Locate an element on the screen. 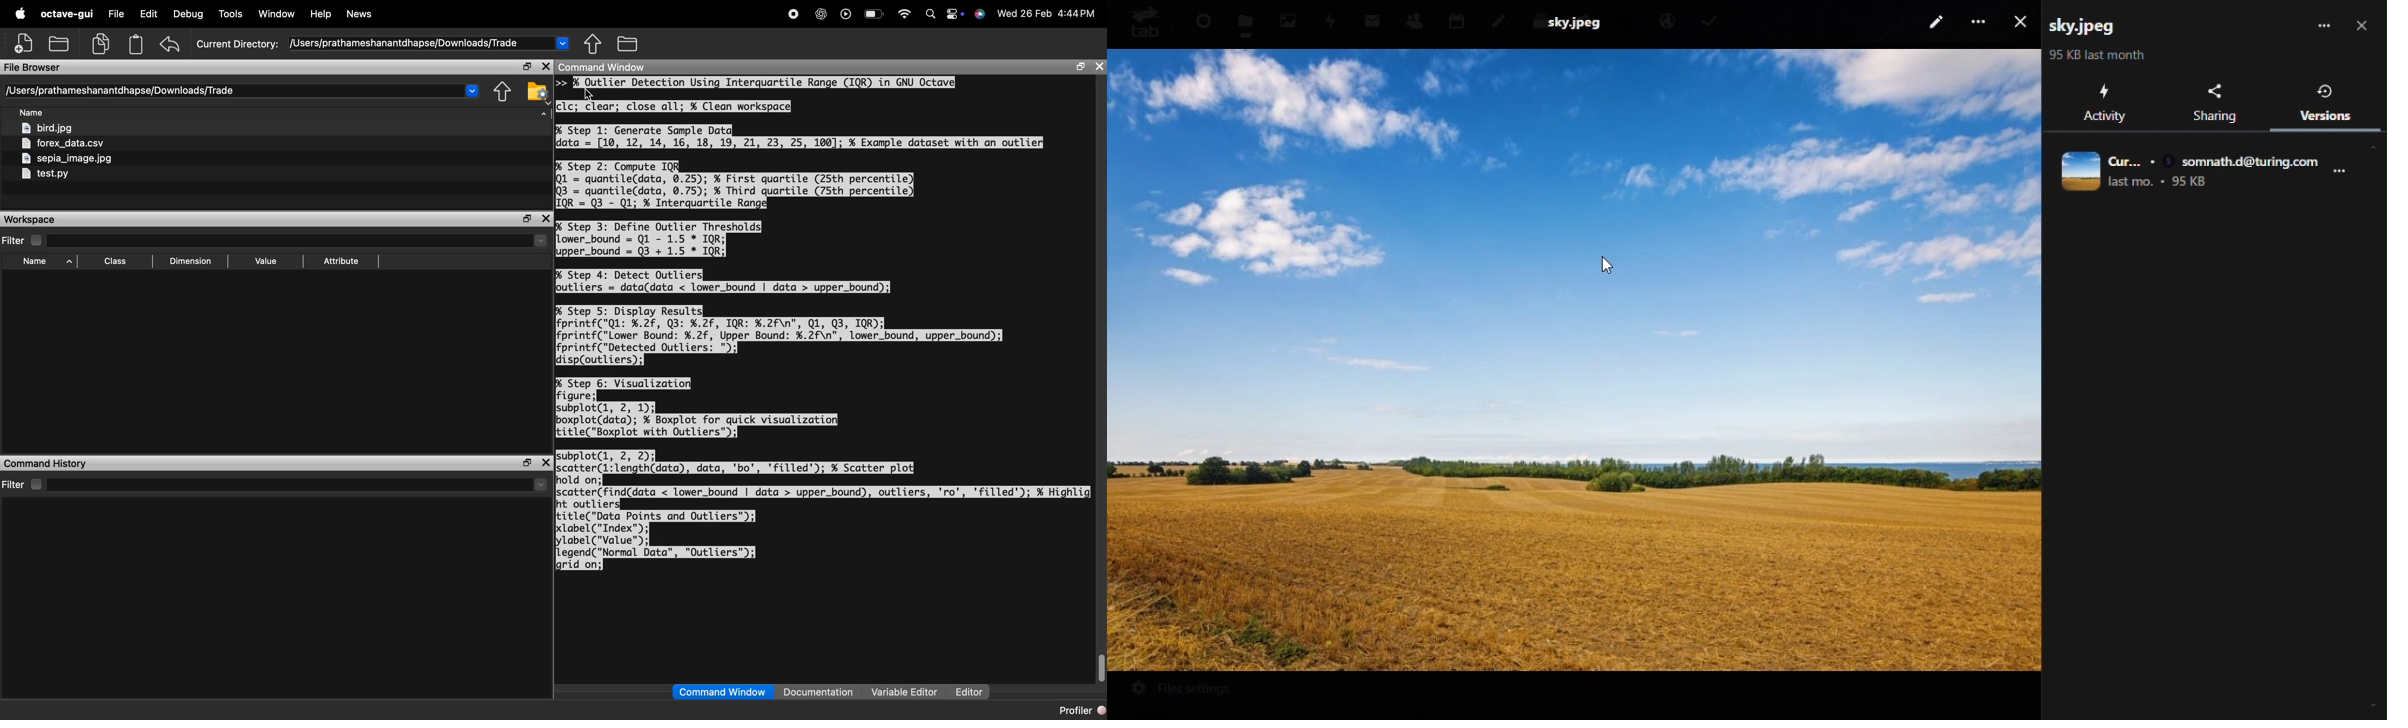 The width and height of the screenshot is (2408, 728). Activity is located at coordinates (2102, 103).